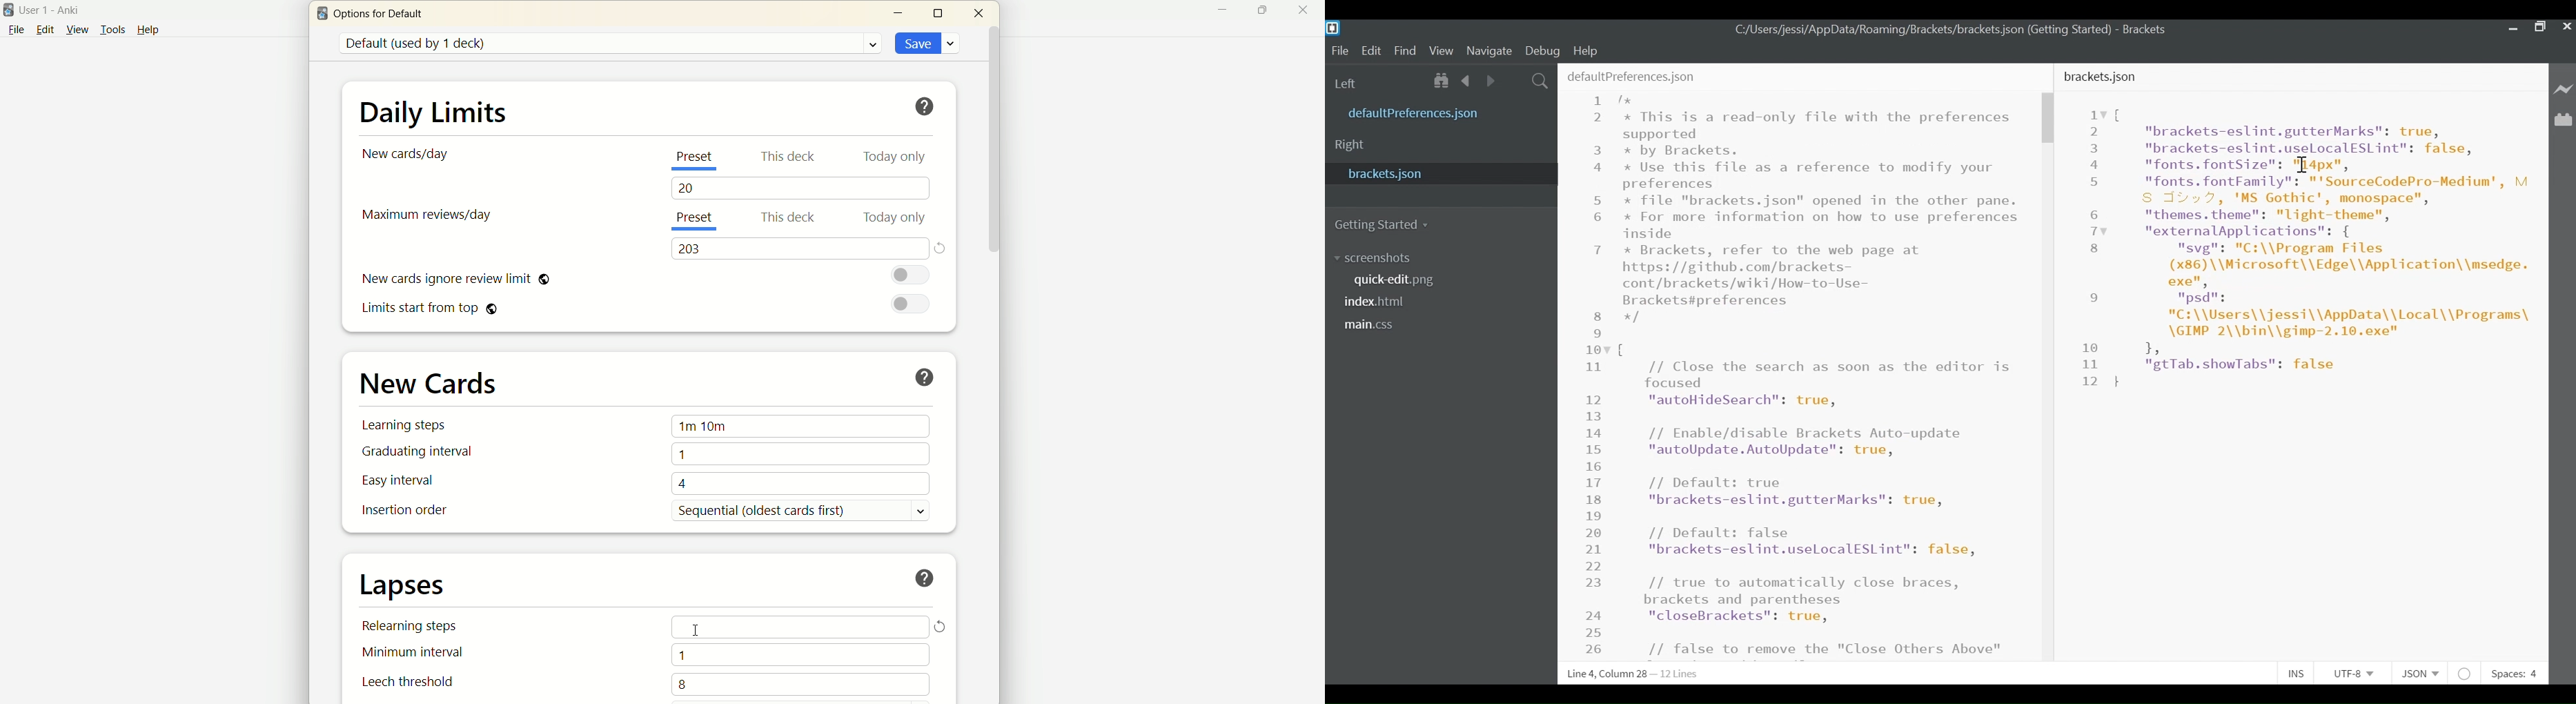  What do you see at coordinates (431, 110) in the screenshot?
I see `daily limits` at bounding box center [431, 110].